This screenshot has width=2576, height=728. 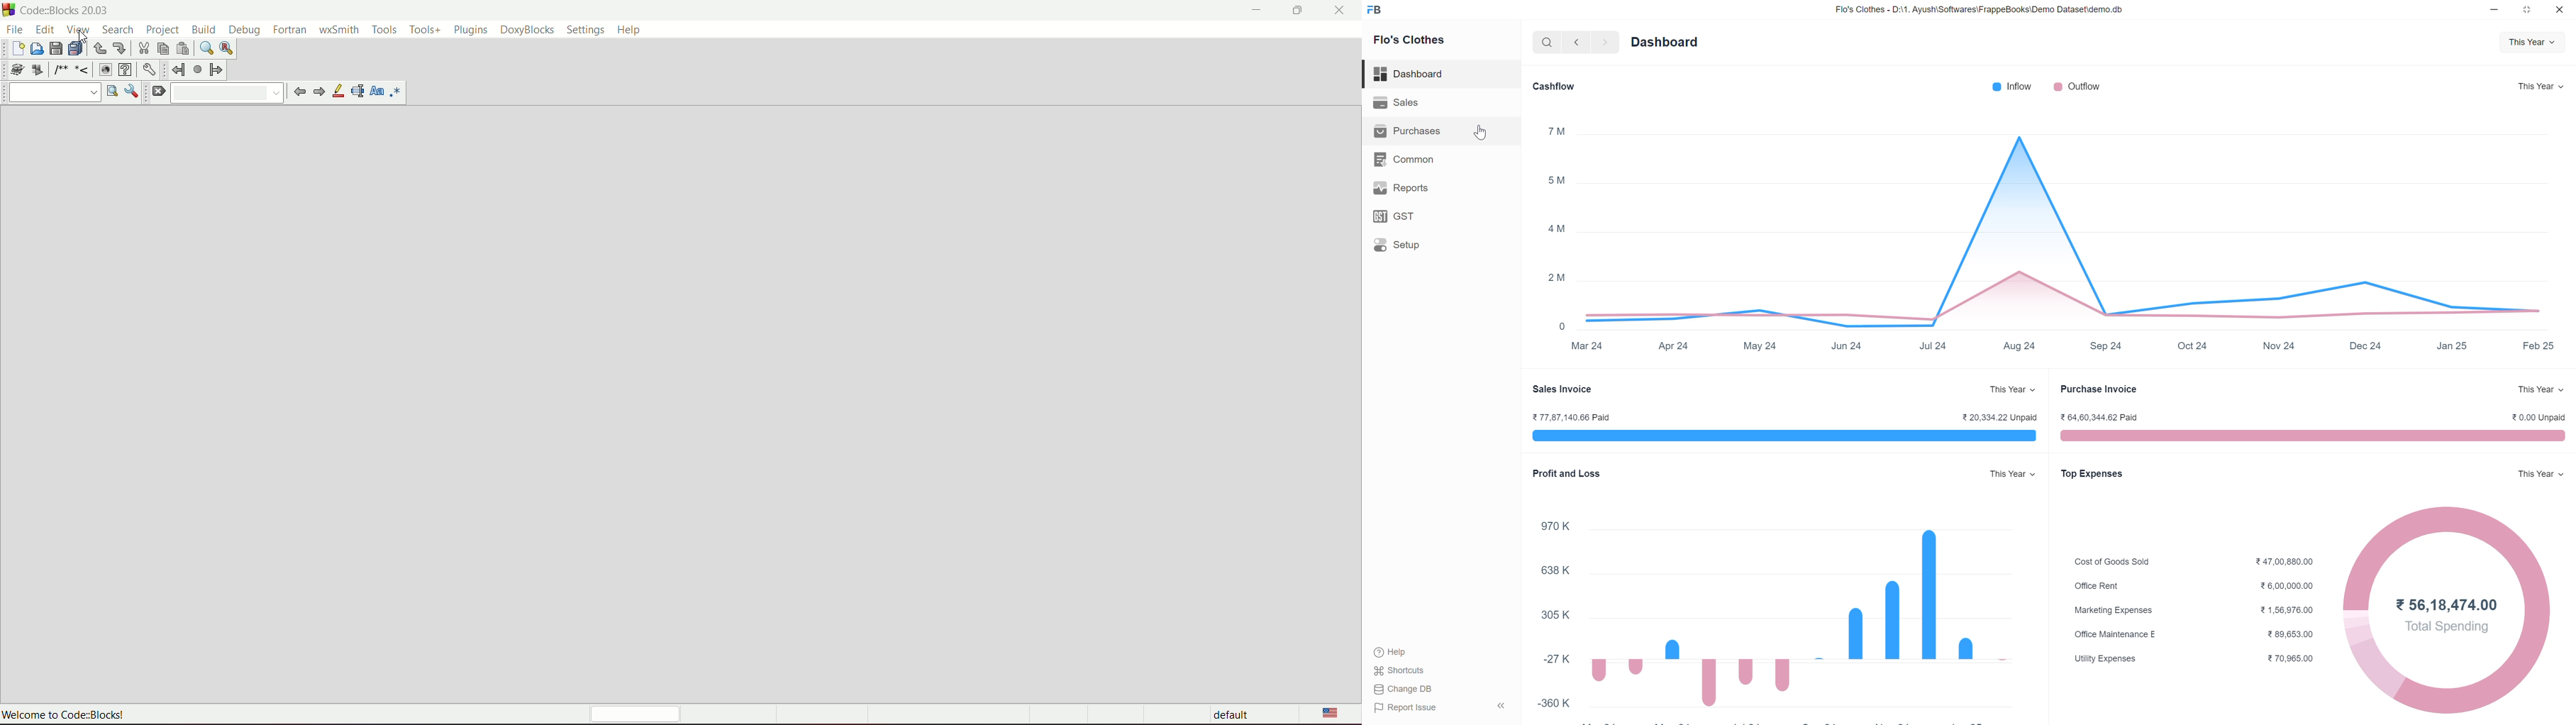 What do you see at coordinates (1978, 9) in the screenshot?
I see `Flo's Clothes - D:\1. Ayush\Softwares\FrappeBooks\Demo Dataset\demo.db` at bounding box center [1978, 9].